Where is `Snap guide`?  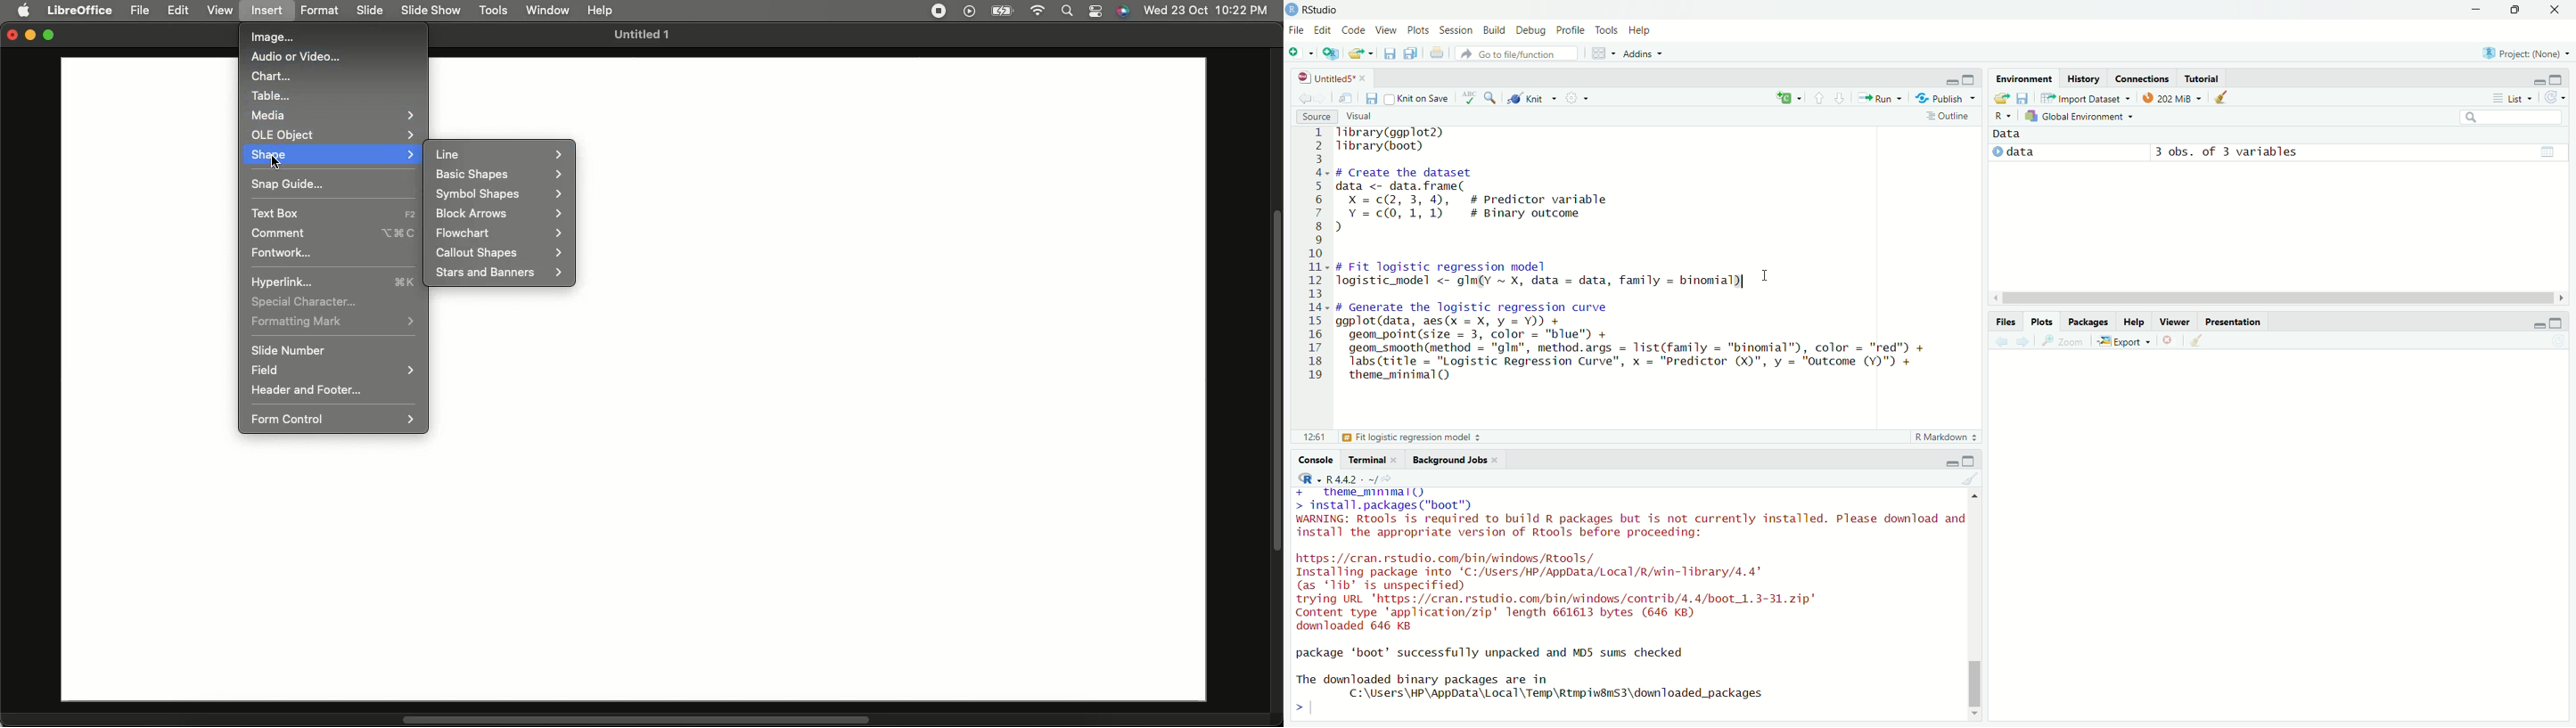
Snap guide is located at coordinates (286, 183).